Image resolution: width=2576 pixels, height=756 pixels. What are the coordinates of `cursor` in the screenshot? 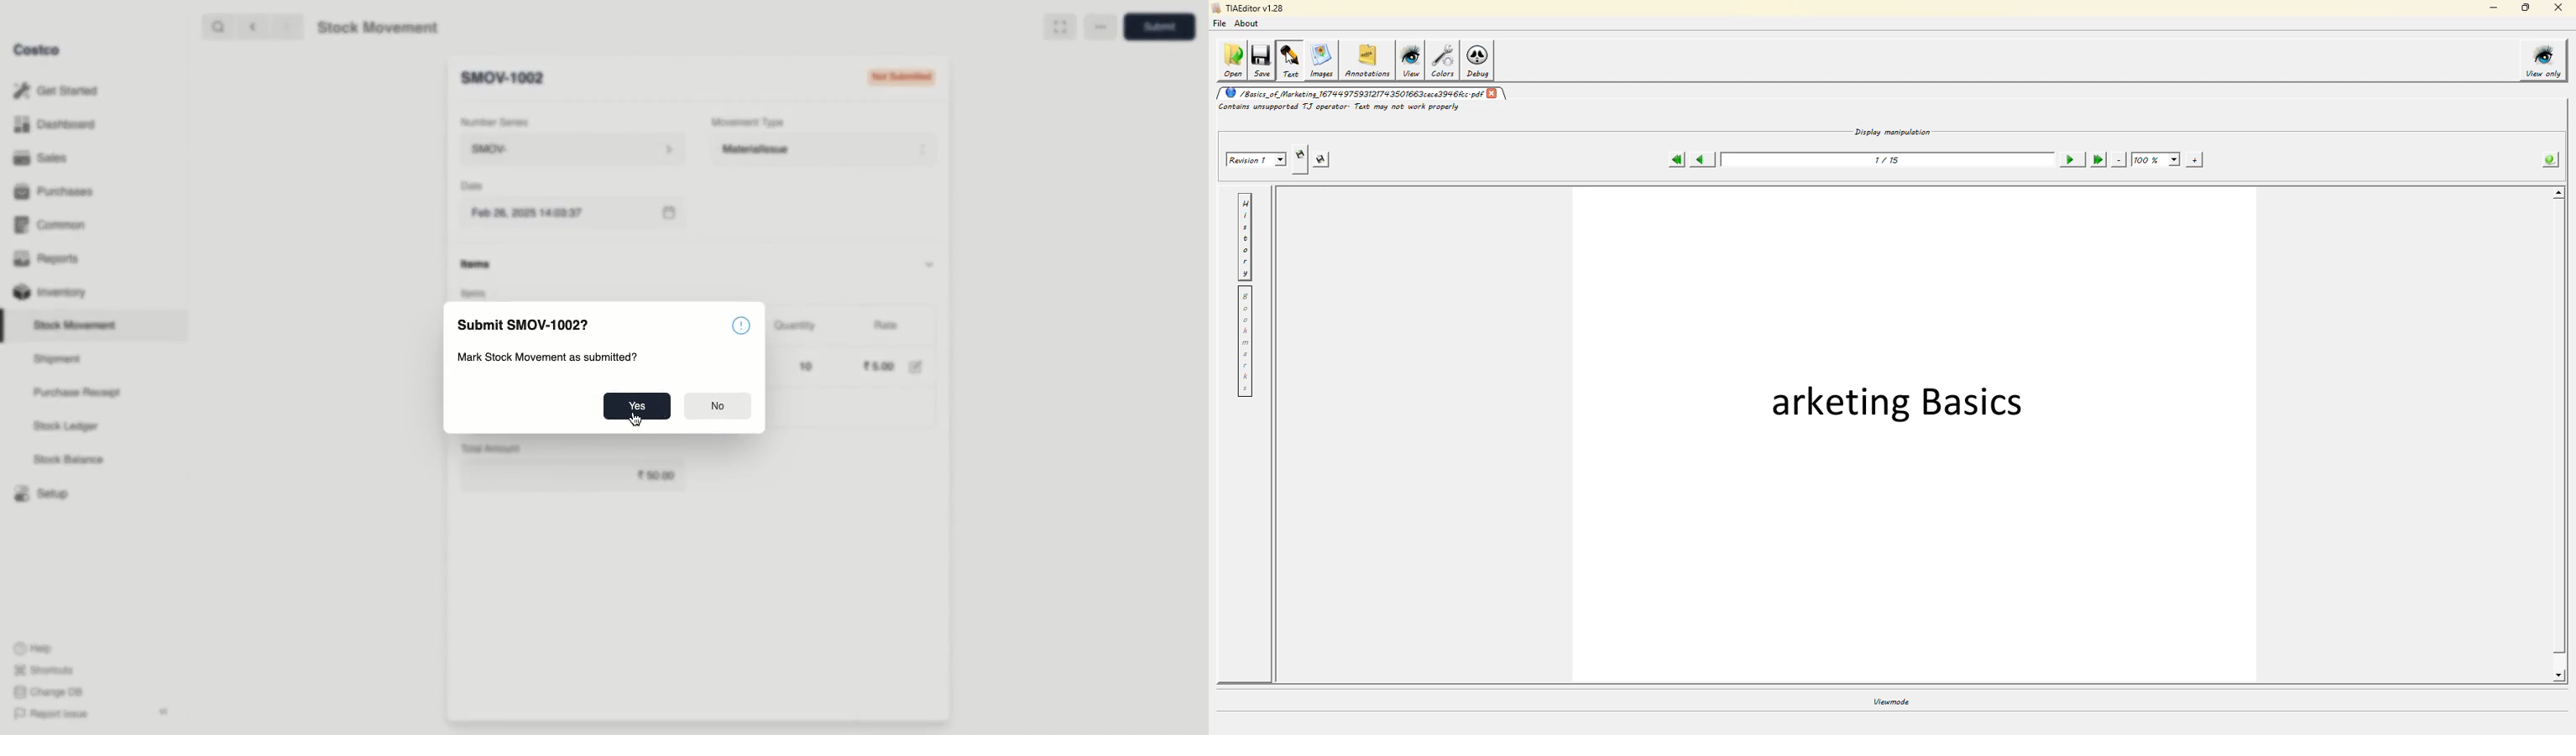 It's located at (635, 420).